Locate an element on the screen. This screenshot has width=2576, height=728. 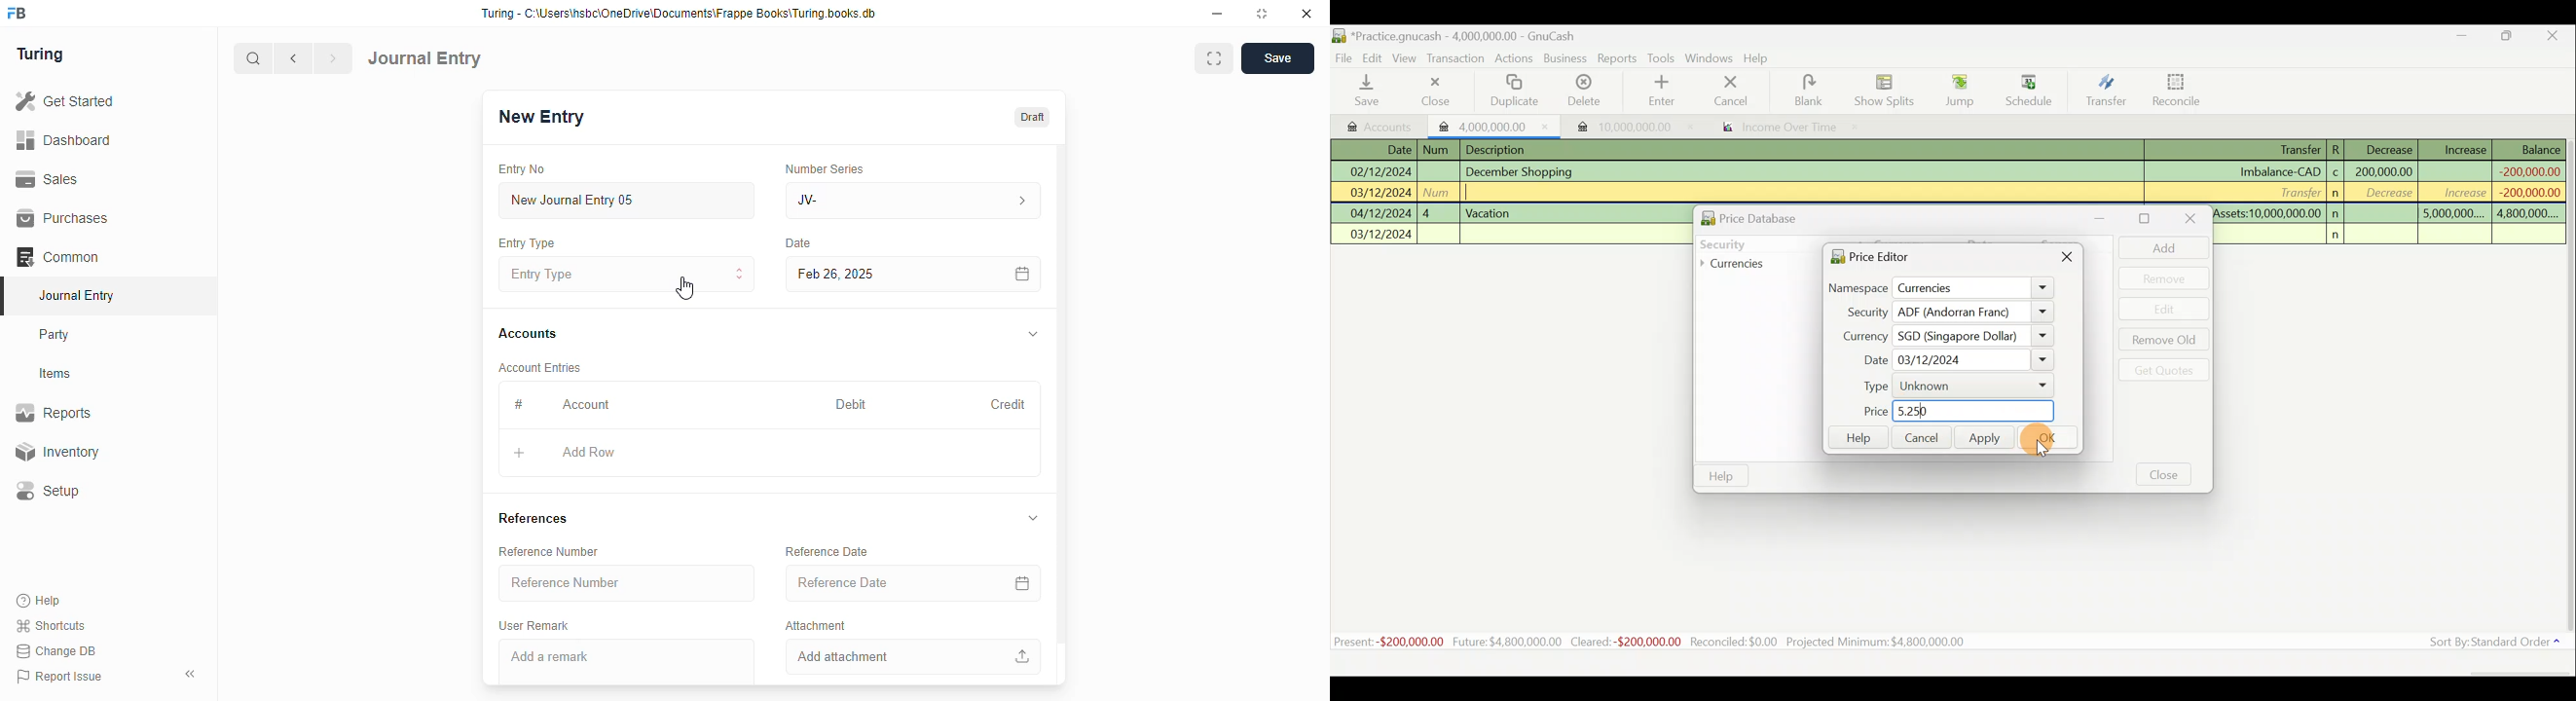
Date is located at coordinates (799, 243).